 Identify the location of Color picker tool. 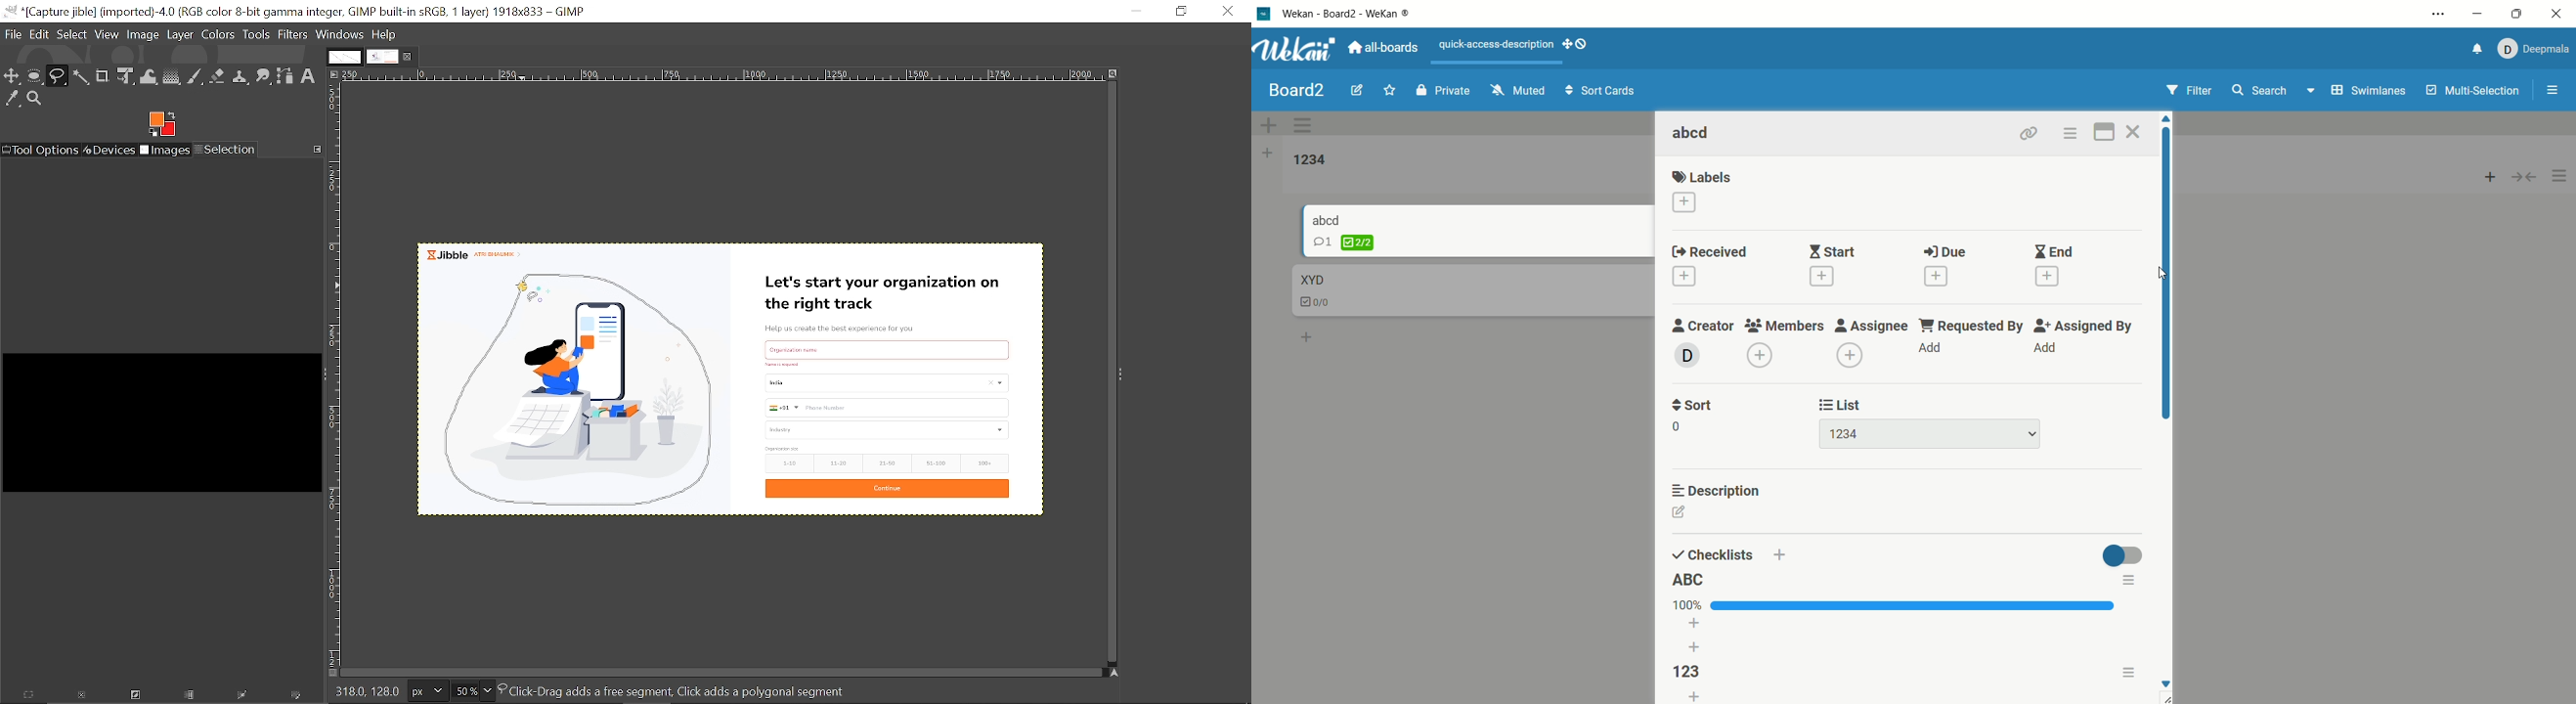
(12, 98).